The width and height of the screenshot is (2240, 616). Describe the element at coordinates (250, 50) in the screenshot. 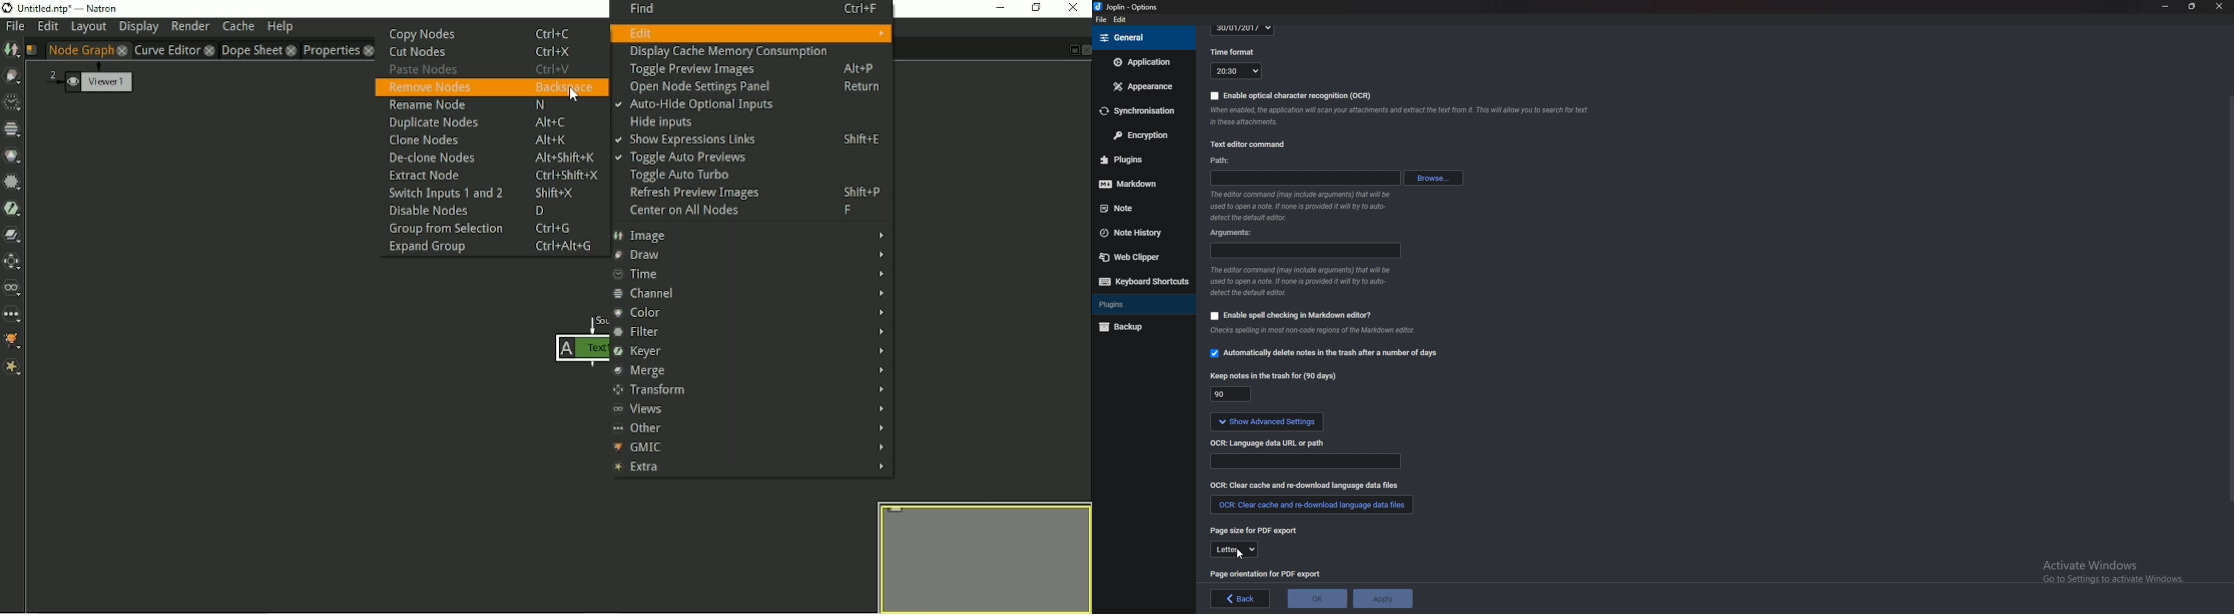

I see `Dope Sheet` at that location.